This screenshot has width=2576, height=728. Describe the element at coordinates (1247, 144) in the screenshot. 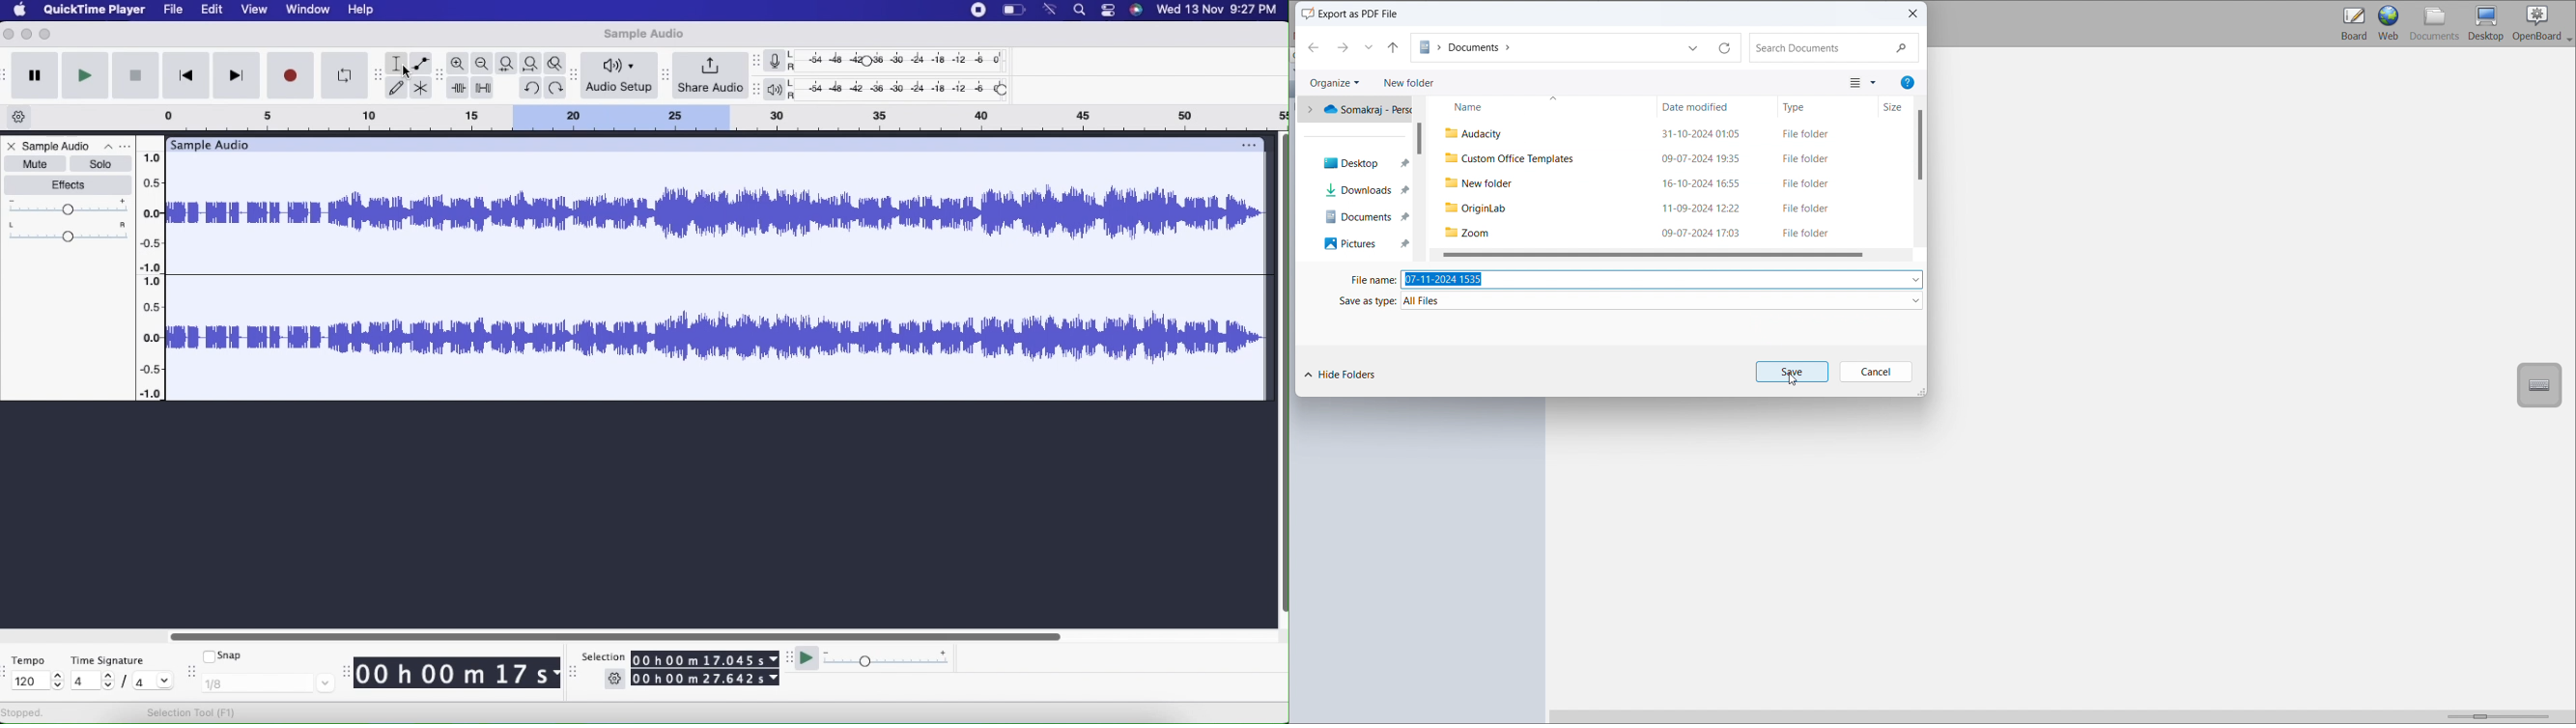

I see `options` at that location.